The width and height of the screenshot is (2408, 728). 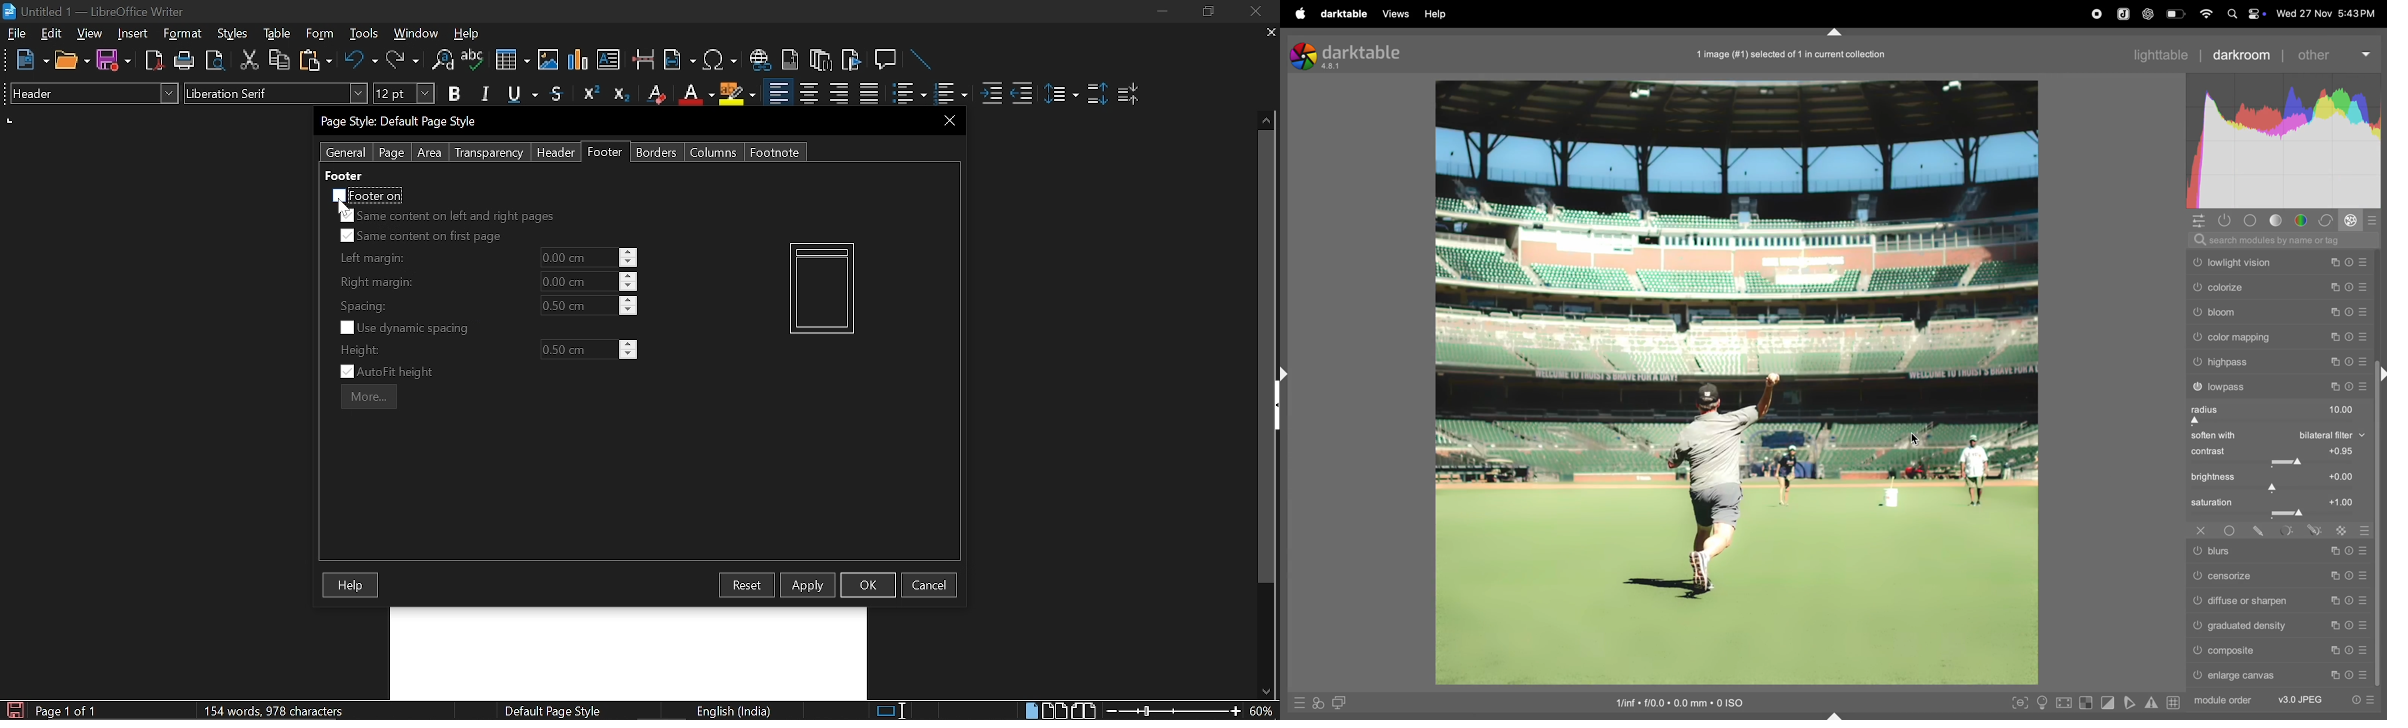 What do you see at coordinates (473, 60) in the screenshot?
I see `Spell check` at bounding box center [473, 60].